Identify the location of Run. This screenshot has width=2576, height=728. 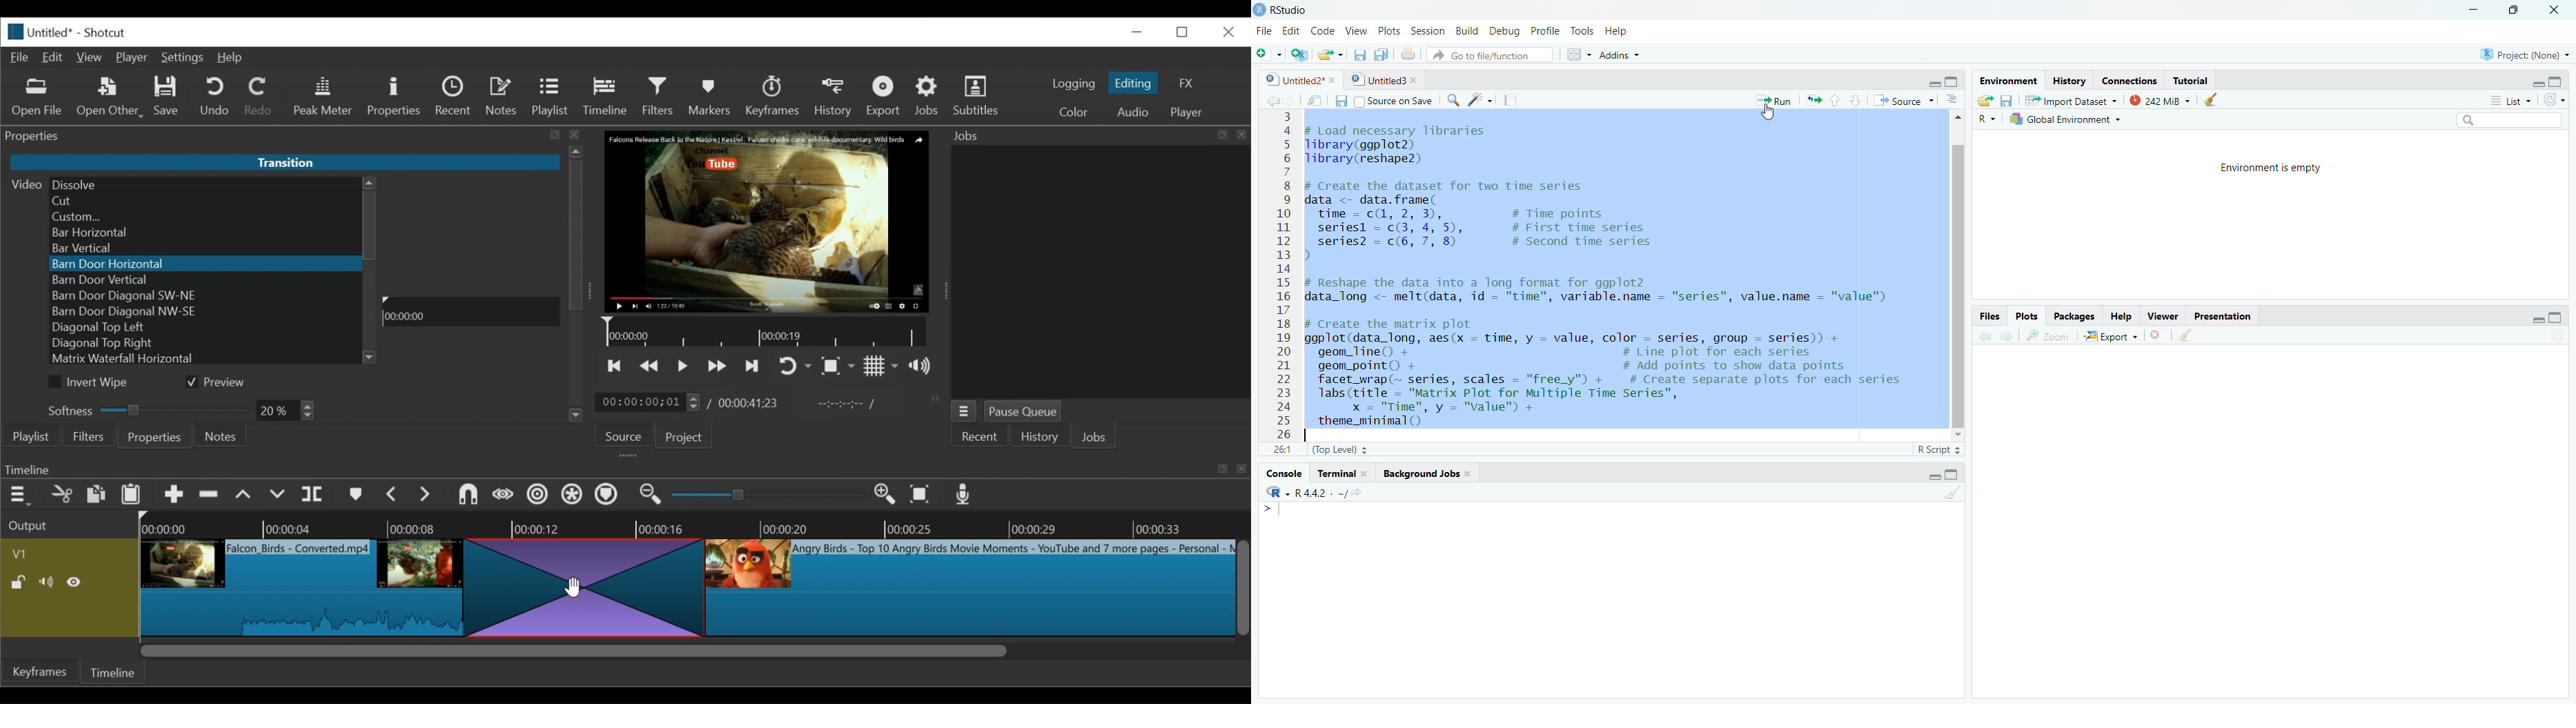
(1775, 100).